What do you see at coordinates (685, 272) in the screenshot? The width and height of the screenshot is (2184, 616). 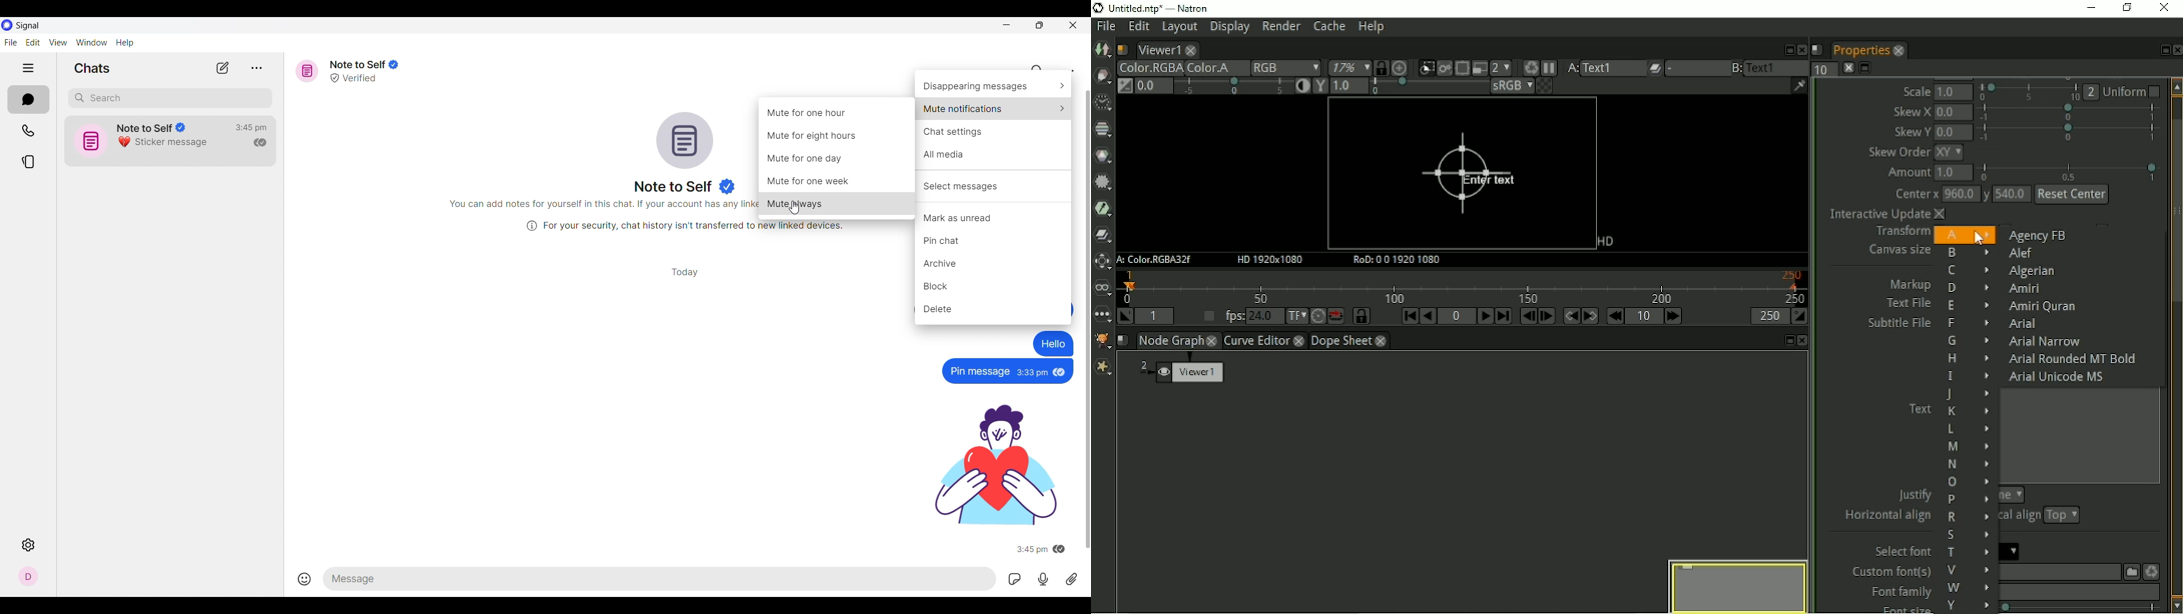 I see `Day of conversation` at bounding box center [685, 272].